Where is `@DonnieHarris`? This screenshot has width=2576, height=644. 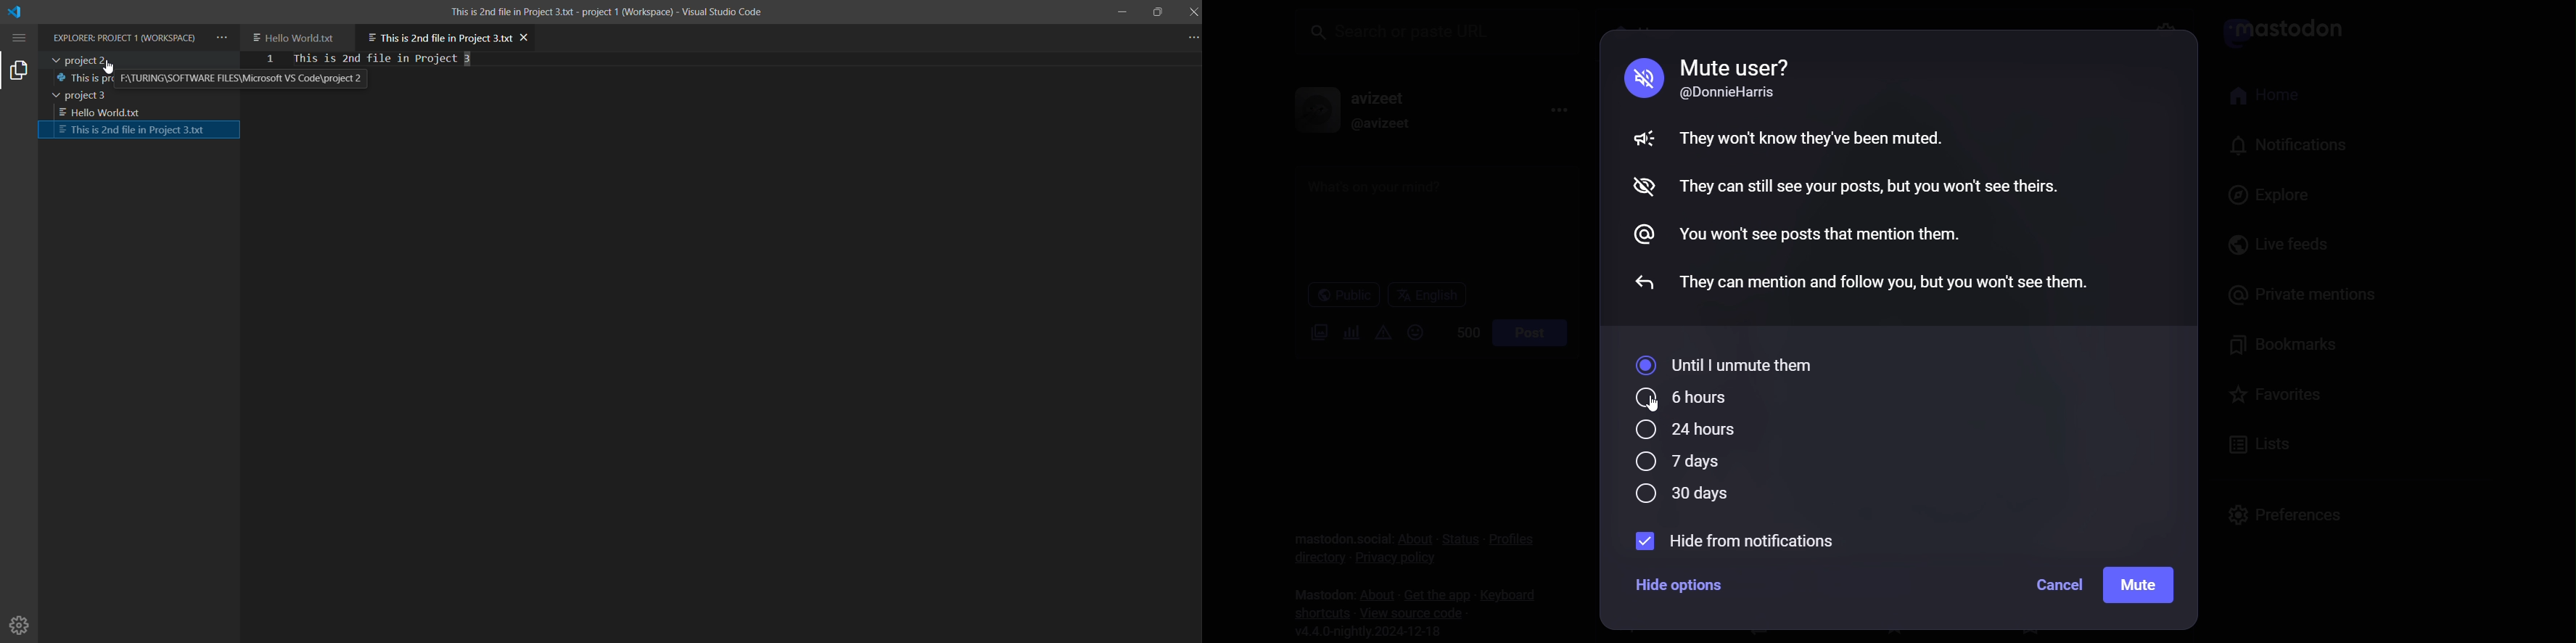 @DonnieHarris is located at coordinates (1735, 94).